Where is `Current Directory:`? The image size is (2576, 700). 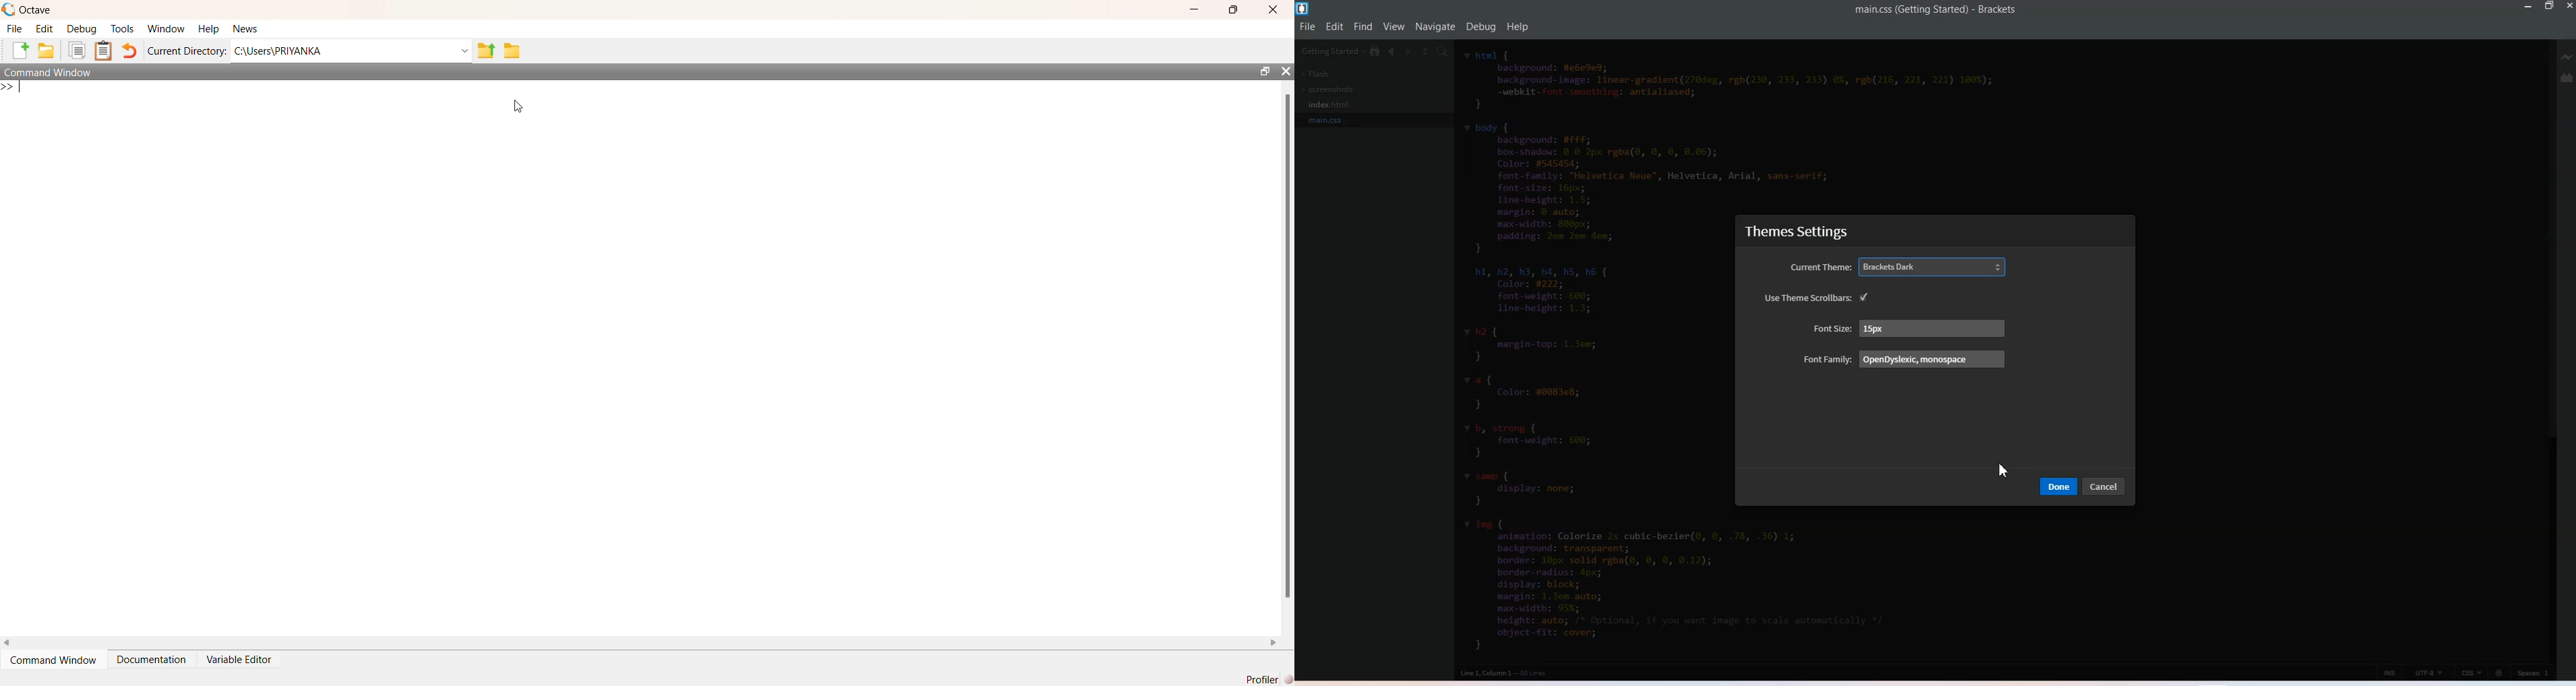
Current Directory: is located at coordinates (187, 51).